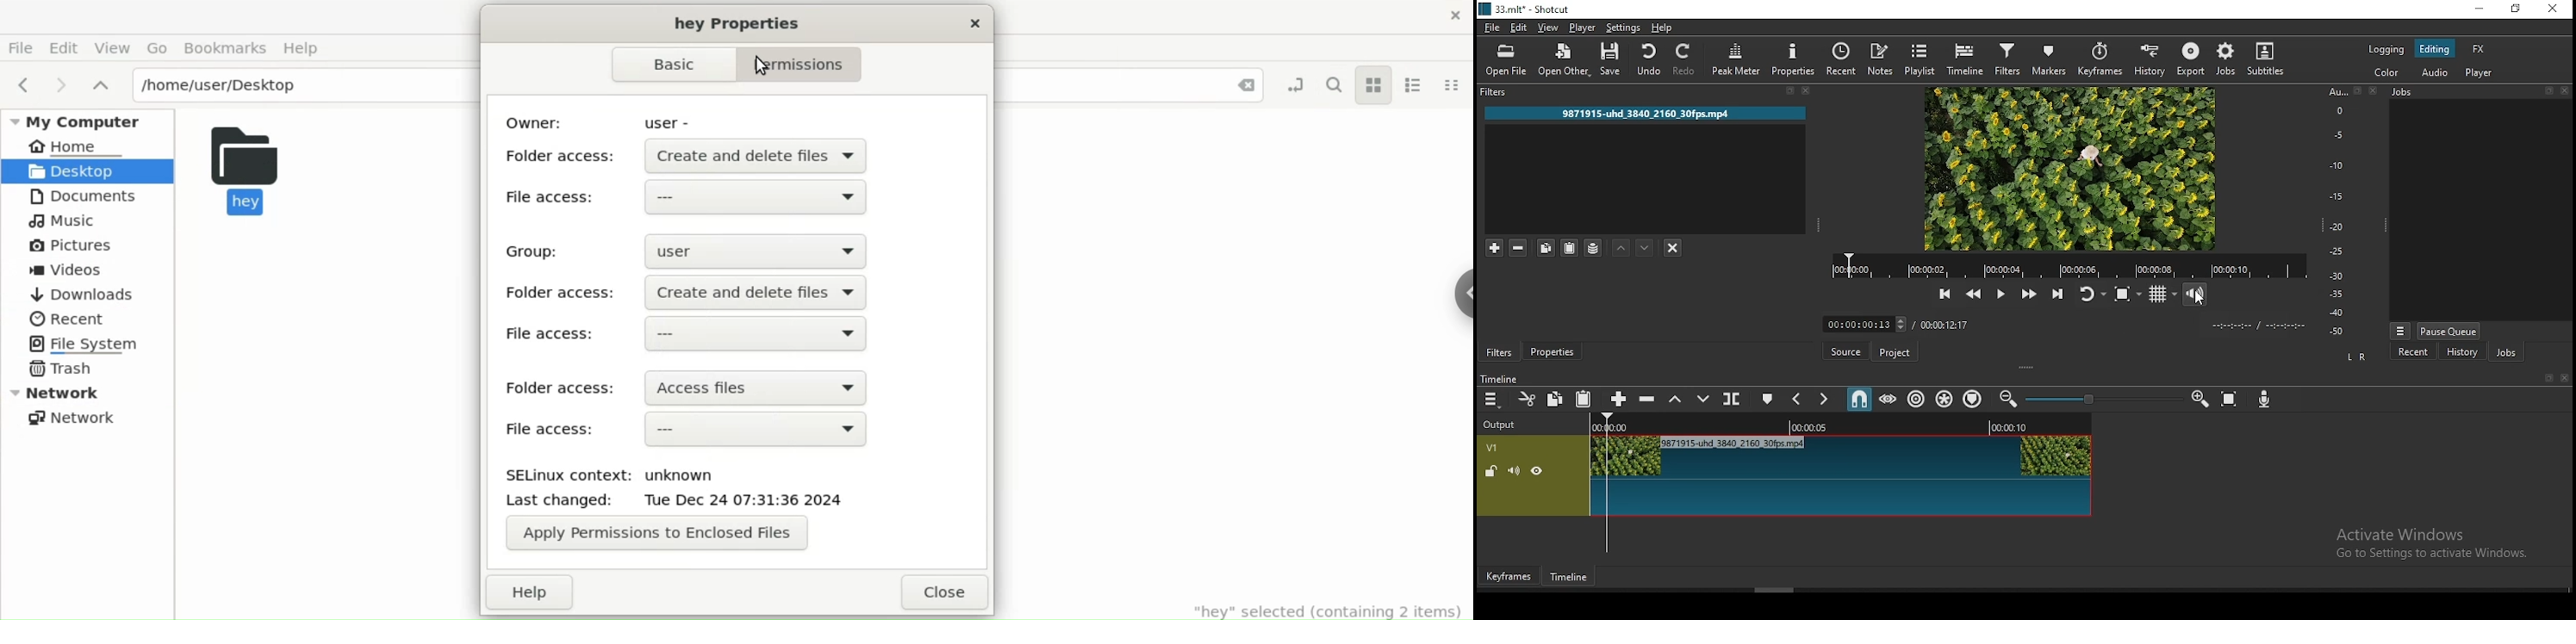 This screenshot has width=2576, height=644. Describe the element at coordinates (1496, 94) in the screenshot. I see `filters` at that location.